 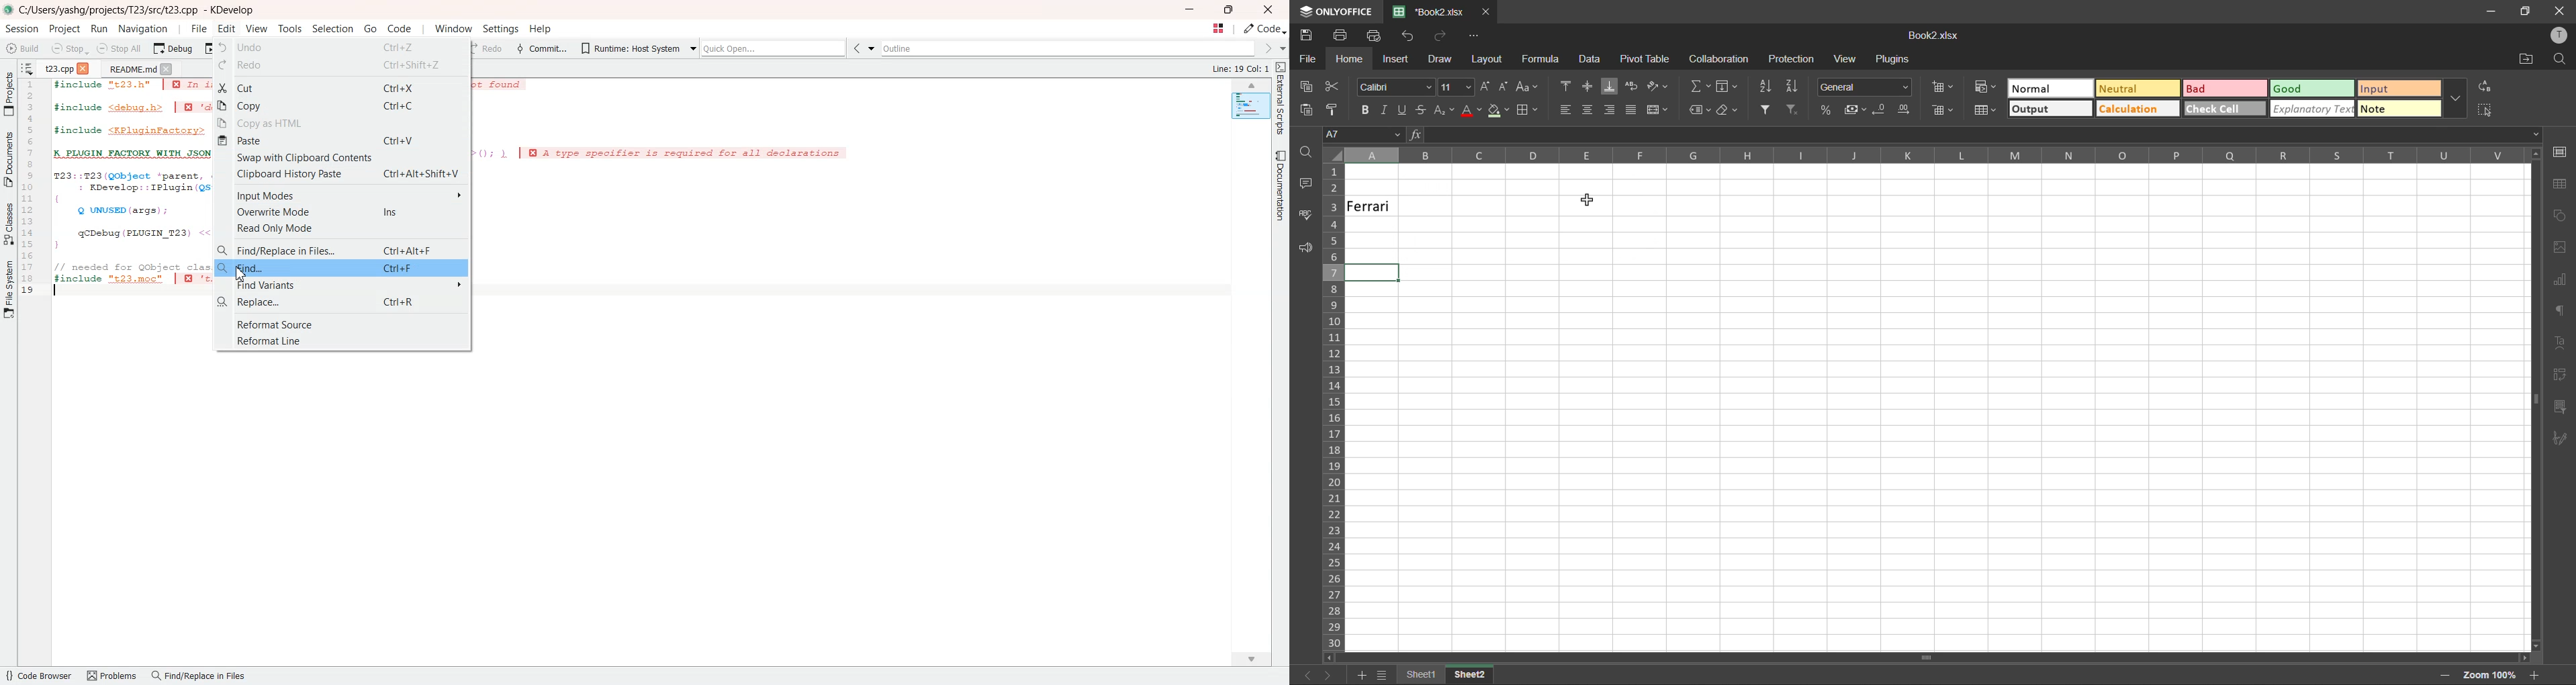 I want to click on Stop, so click(x=69, y=48).